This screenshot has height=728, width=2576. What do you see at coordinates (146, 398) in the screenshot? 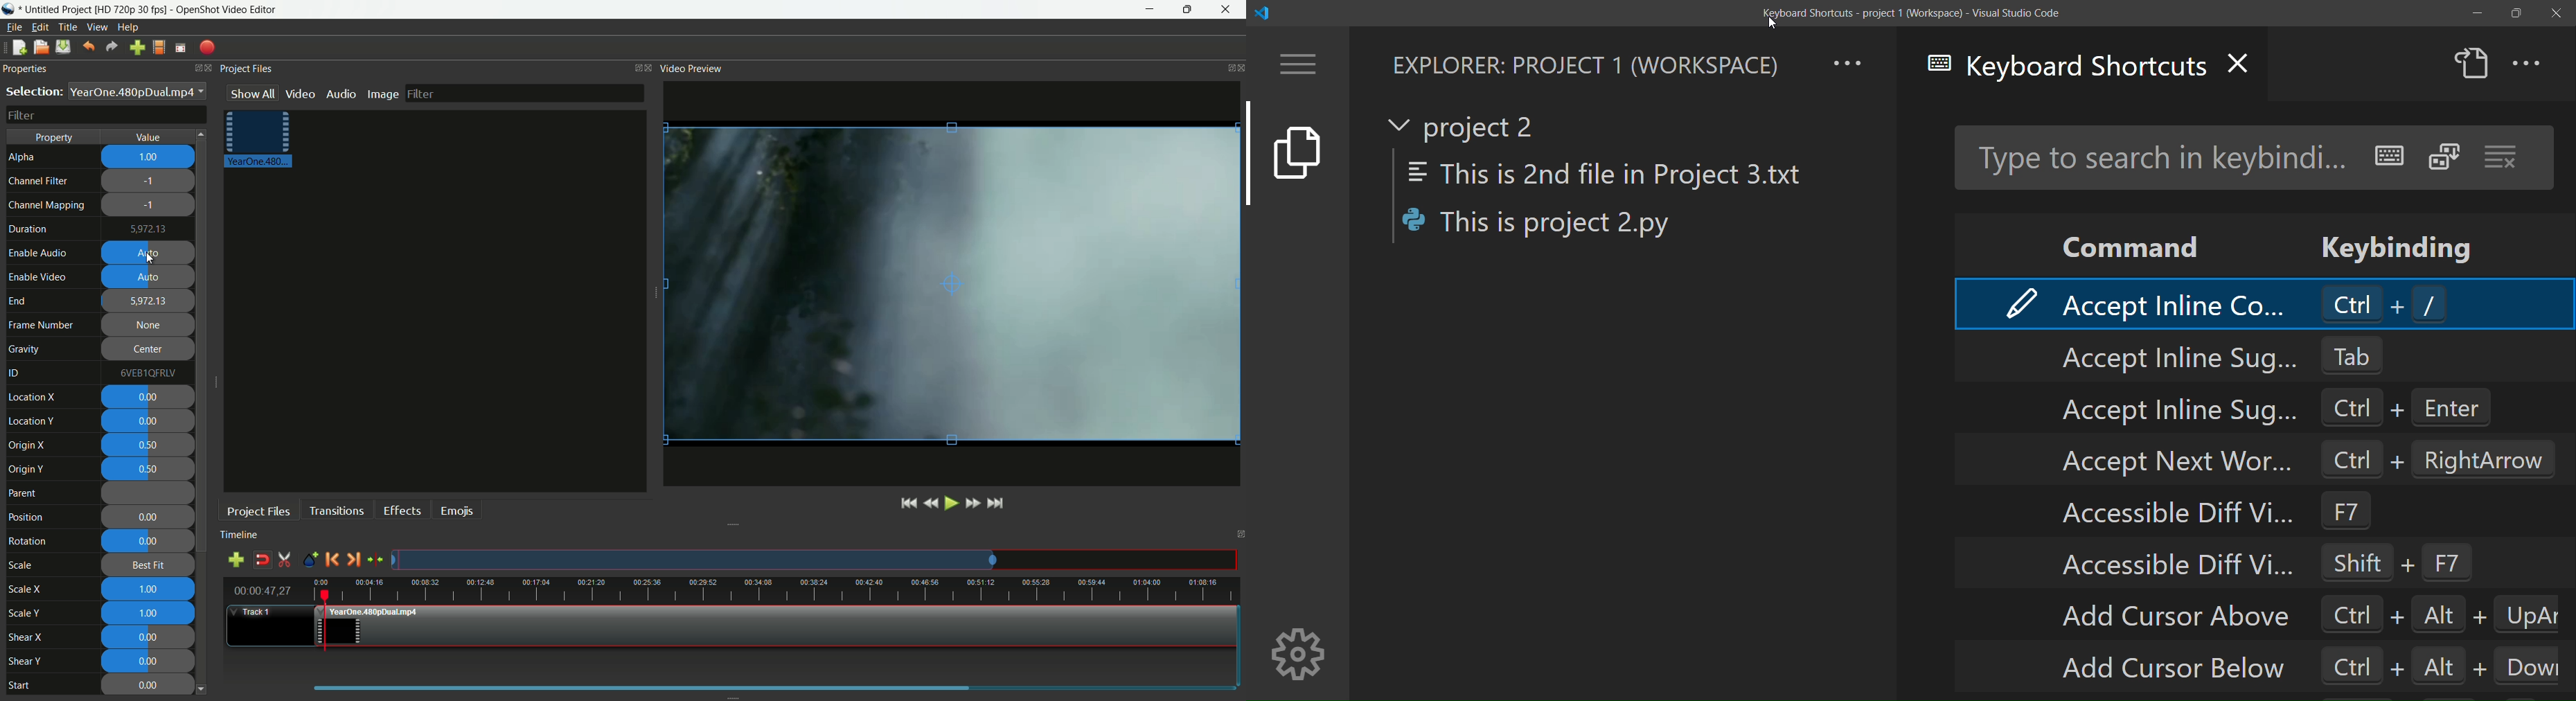
I see `0.00` at bounding box center [146, 398].